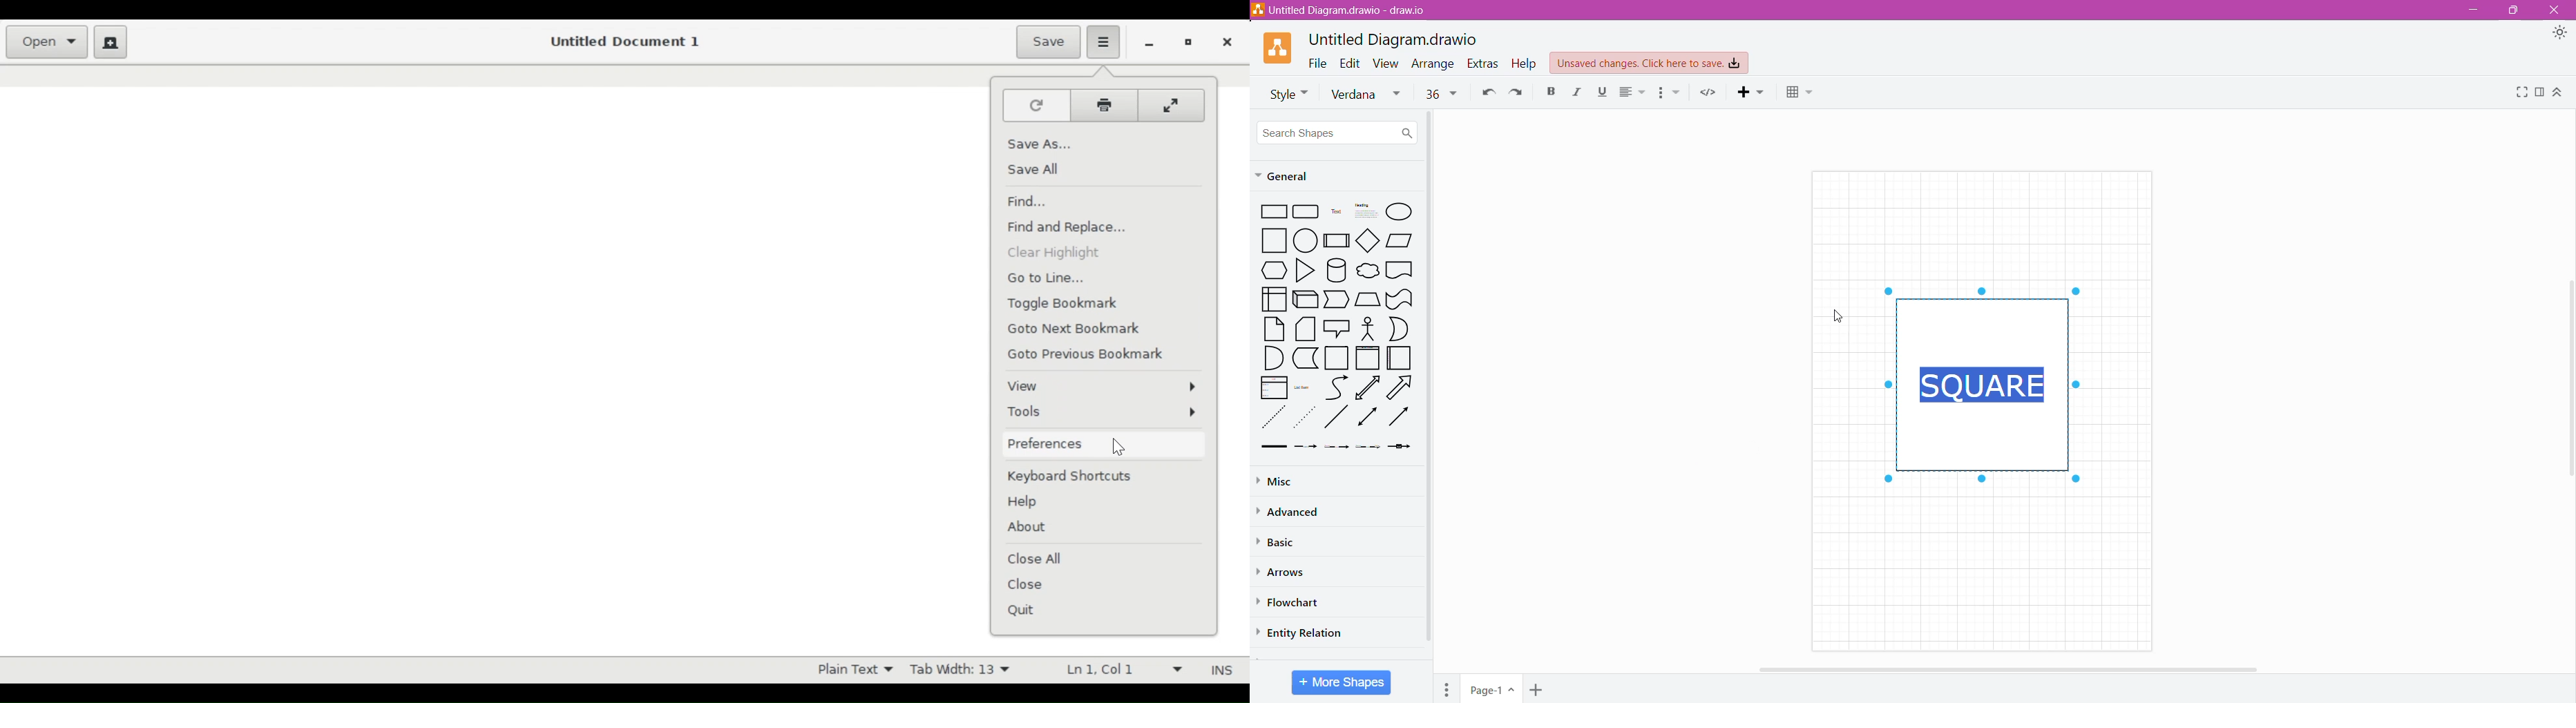  What do you see at coordinates (1285, 94) in the screenshot?
I see `Font Style` at bounding box center [1285, 94].